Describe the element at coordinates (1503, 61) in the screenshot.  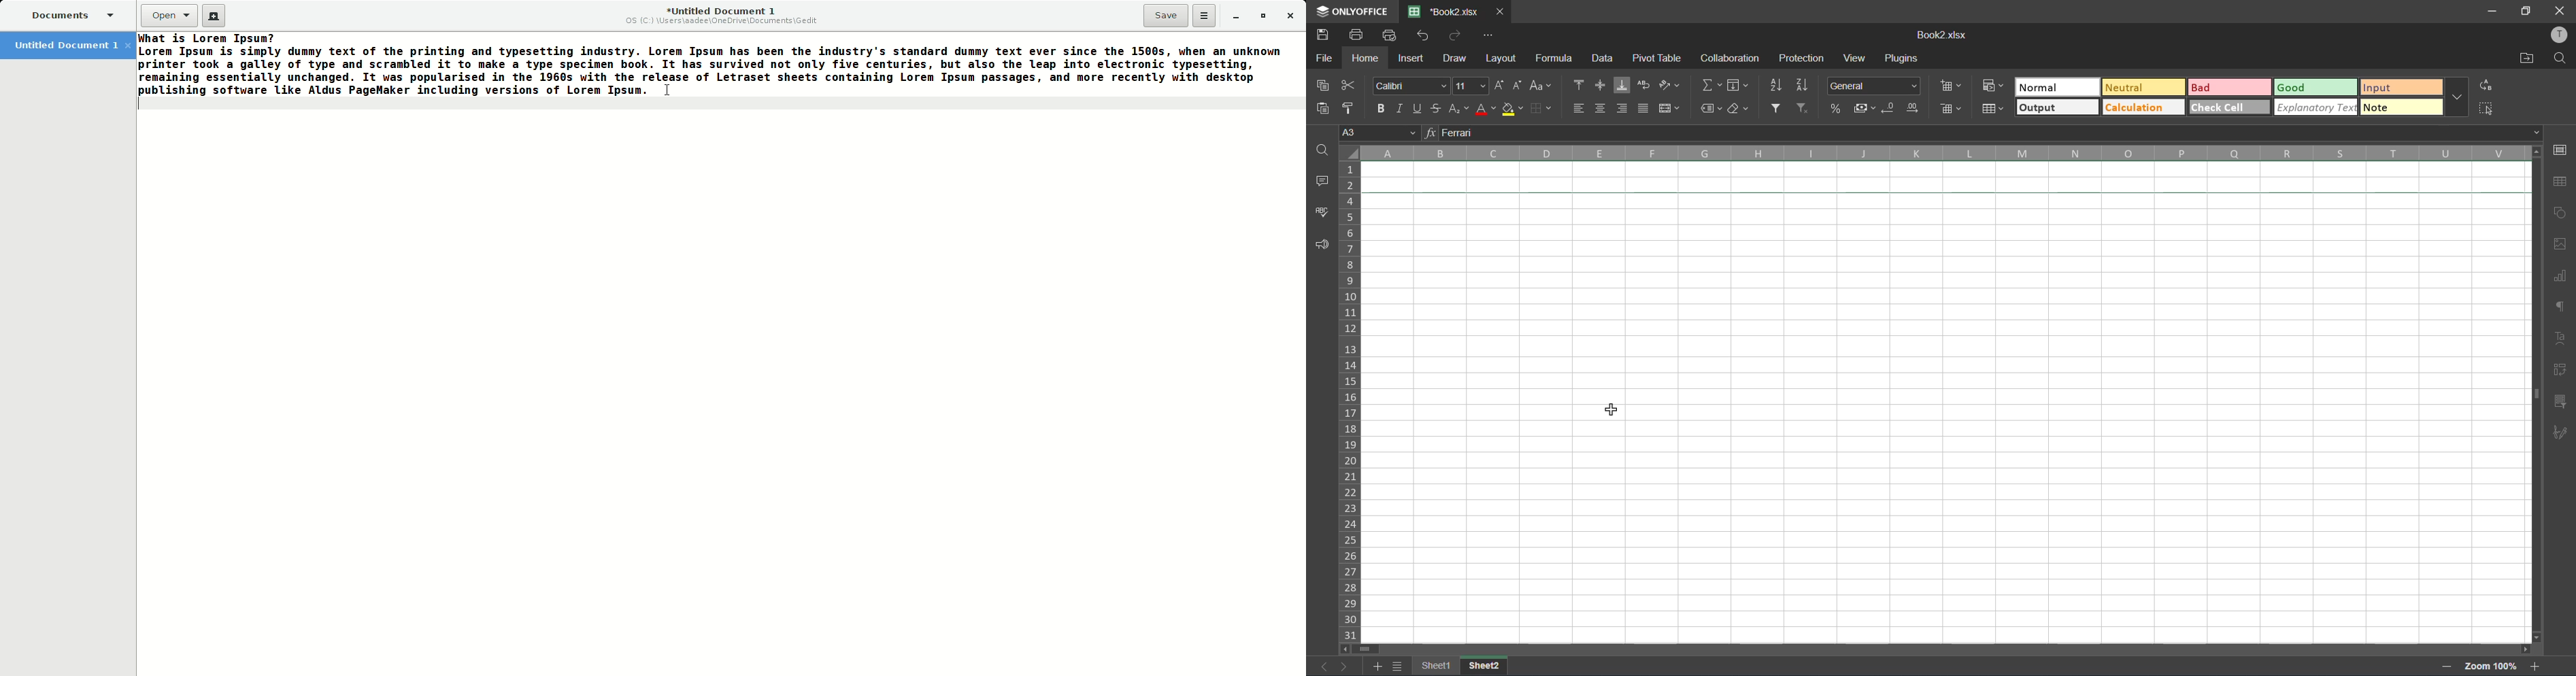
I see `layout` at that location.